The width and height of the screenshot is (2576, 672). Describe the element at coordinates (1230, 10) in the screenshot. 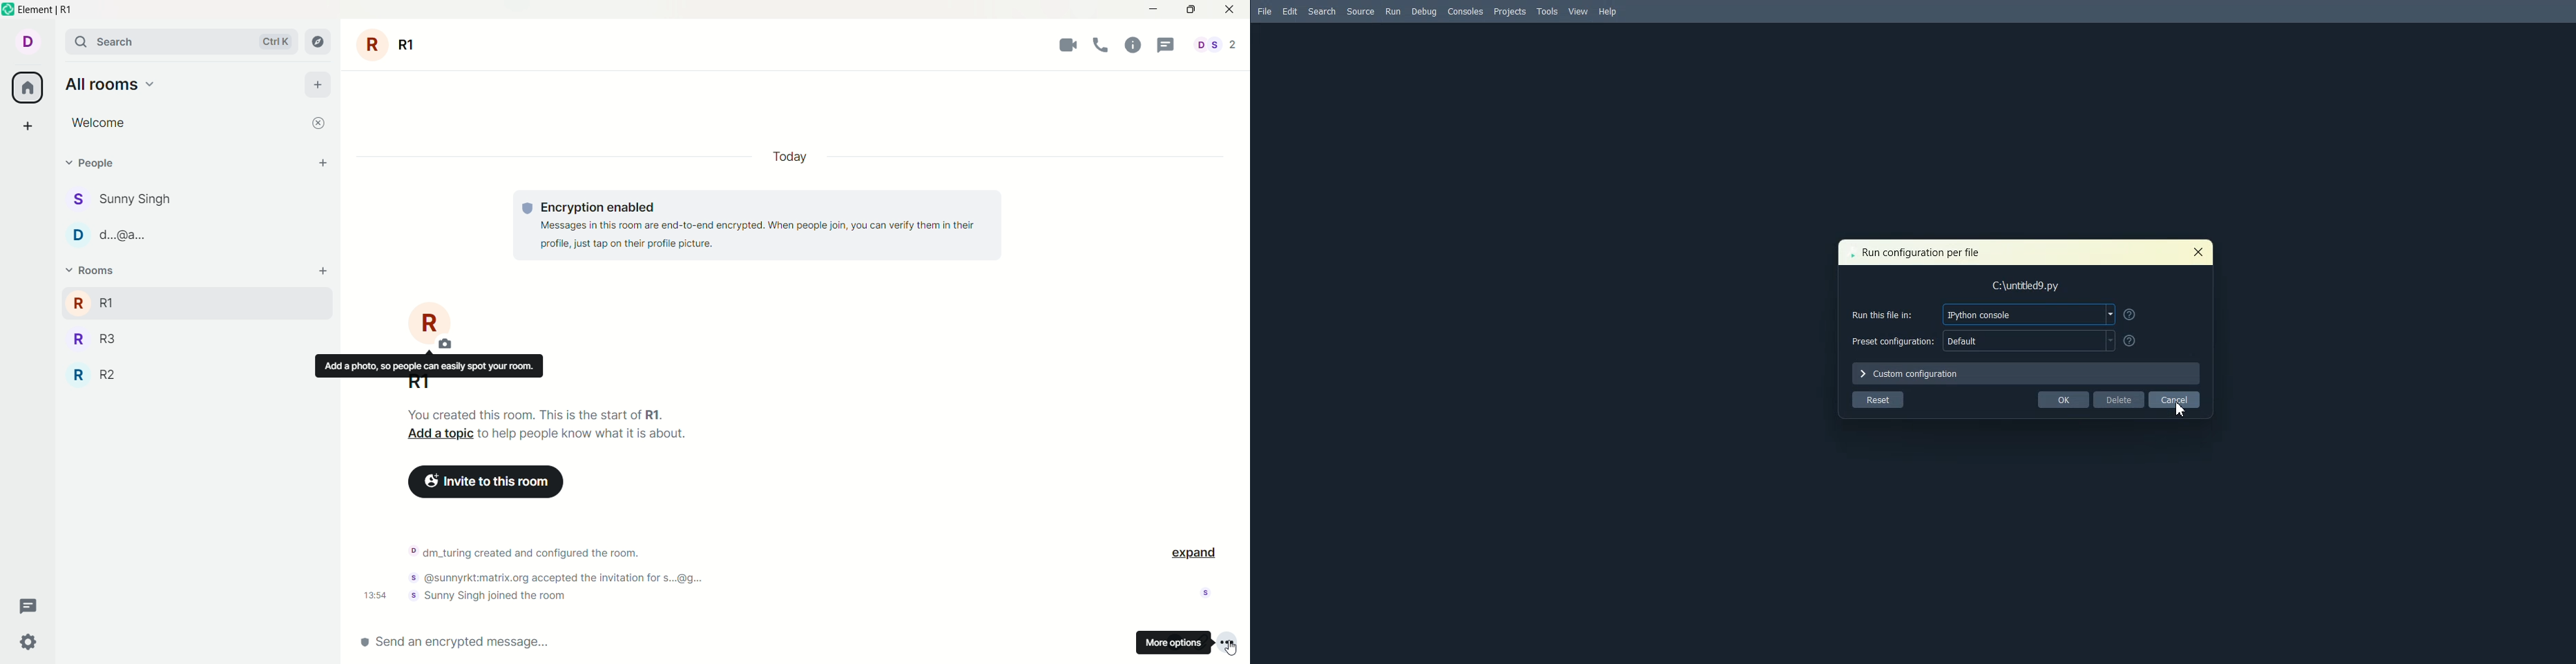

I see `close` at that location.